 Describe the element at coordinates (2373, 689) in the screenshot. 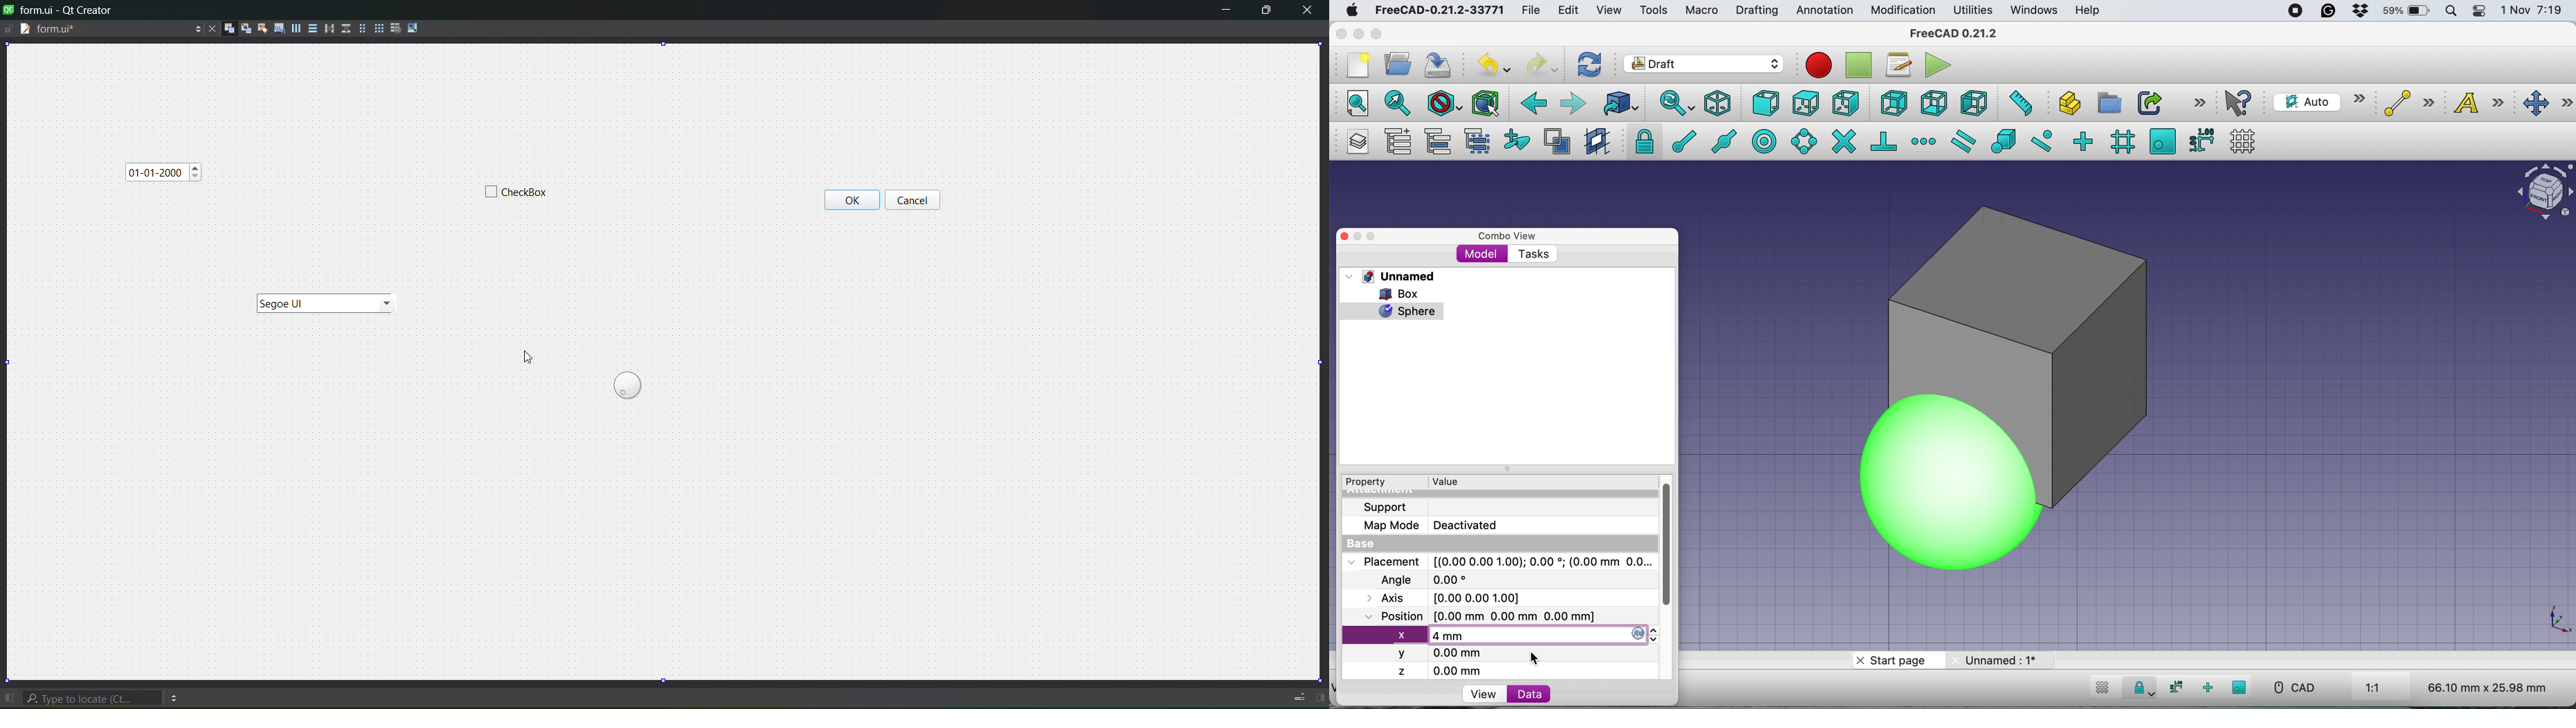

I see `aspect ratio` at that location.